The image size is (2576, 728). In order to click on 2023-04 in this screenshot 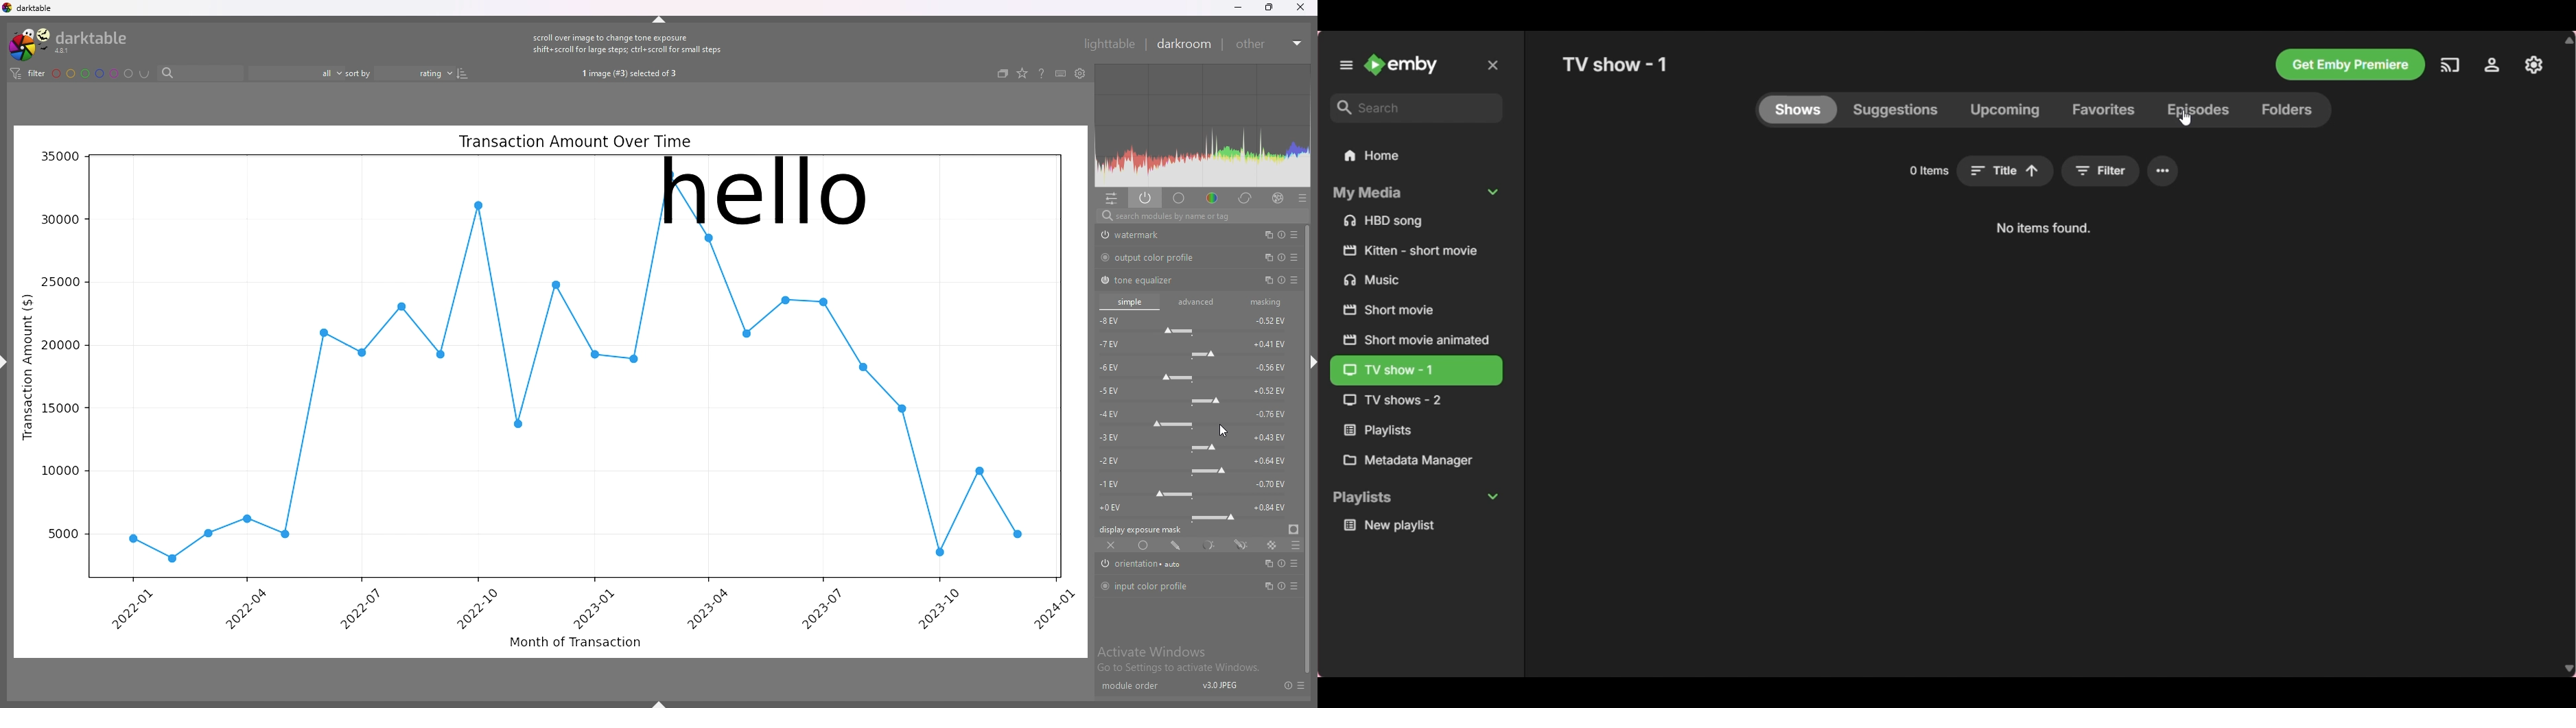, I will do `click(707, 608)`.